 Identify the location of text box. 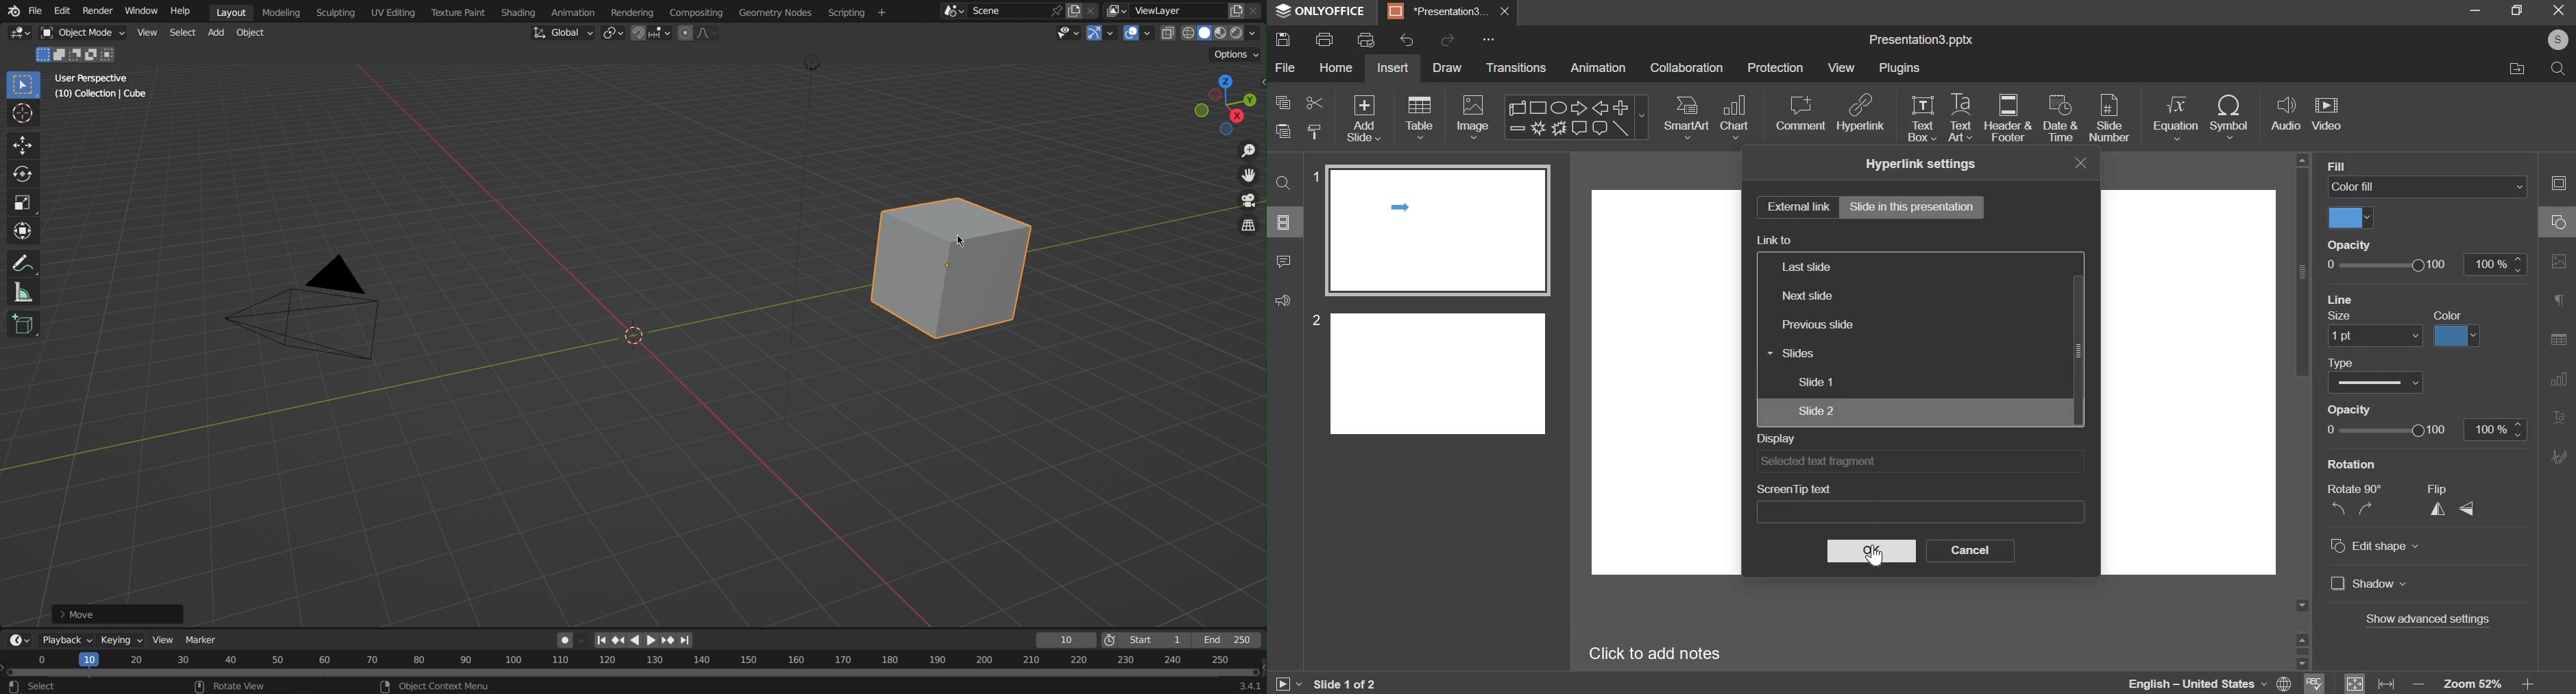
(1922, 119).